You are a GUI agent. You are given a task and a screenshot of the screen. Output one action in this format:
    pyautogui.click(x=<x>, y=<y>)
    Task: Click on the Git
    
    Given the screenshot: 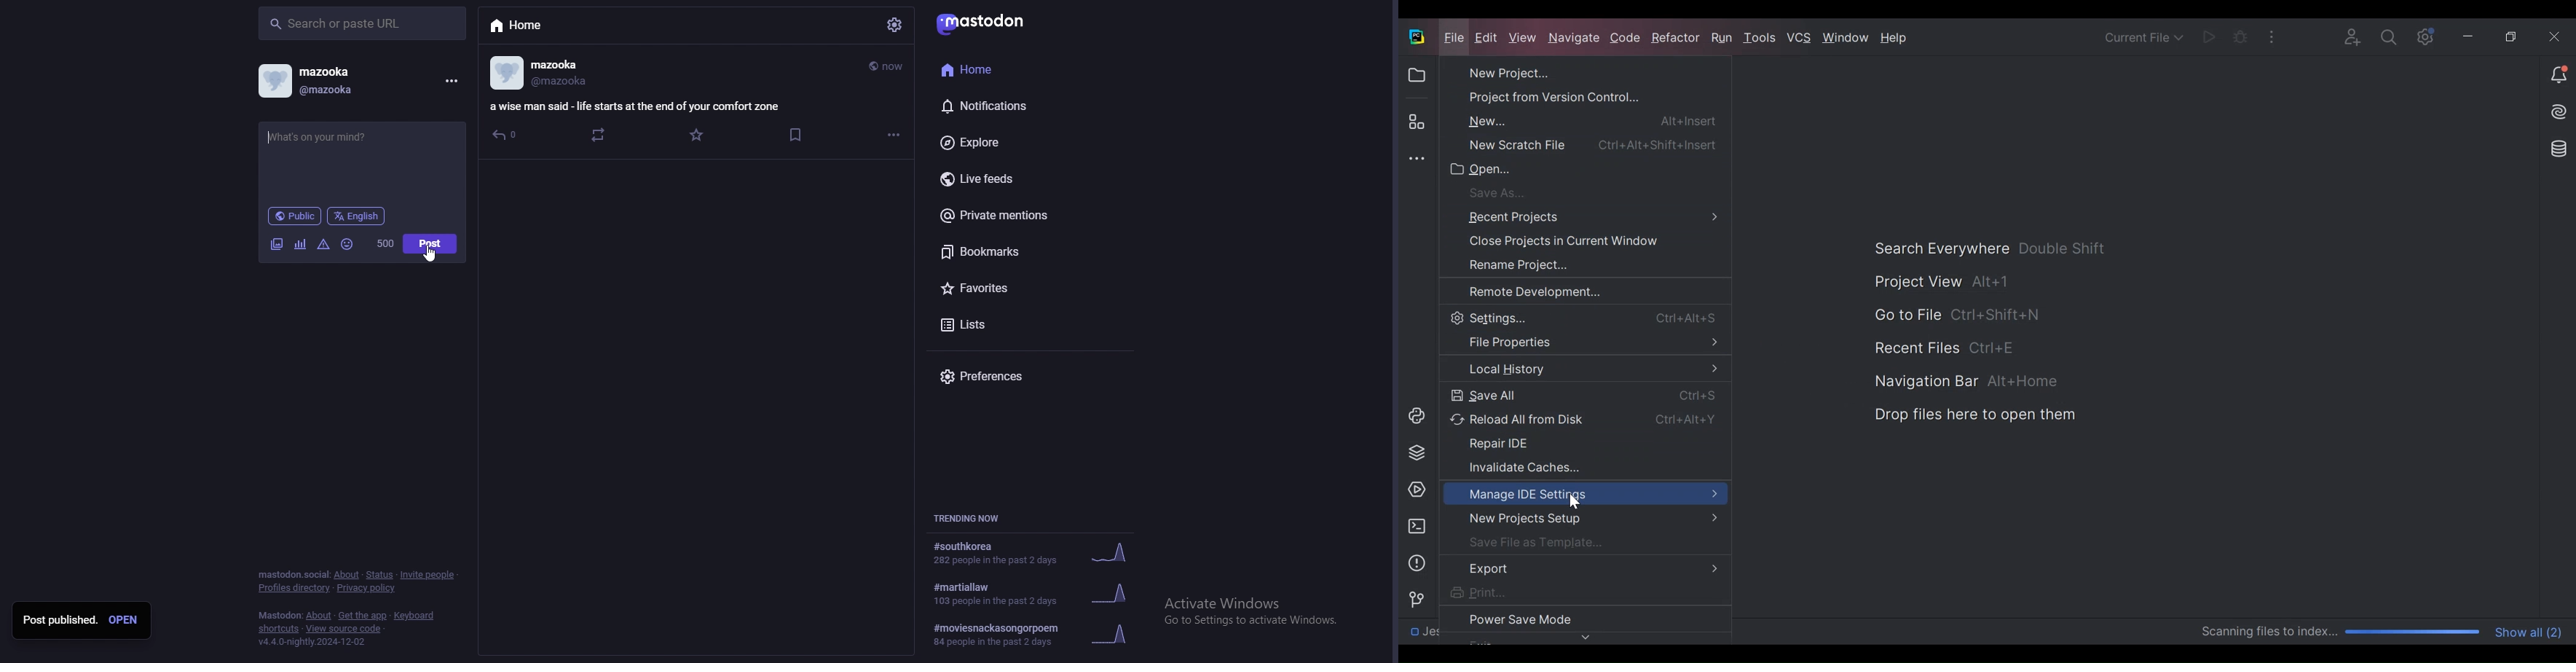 What is the action you would take?
    pyautogui.click(x=1413, y=598)
    